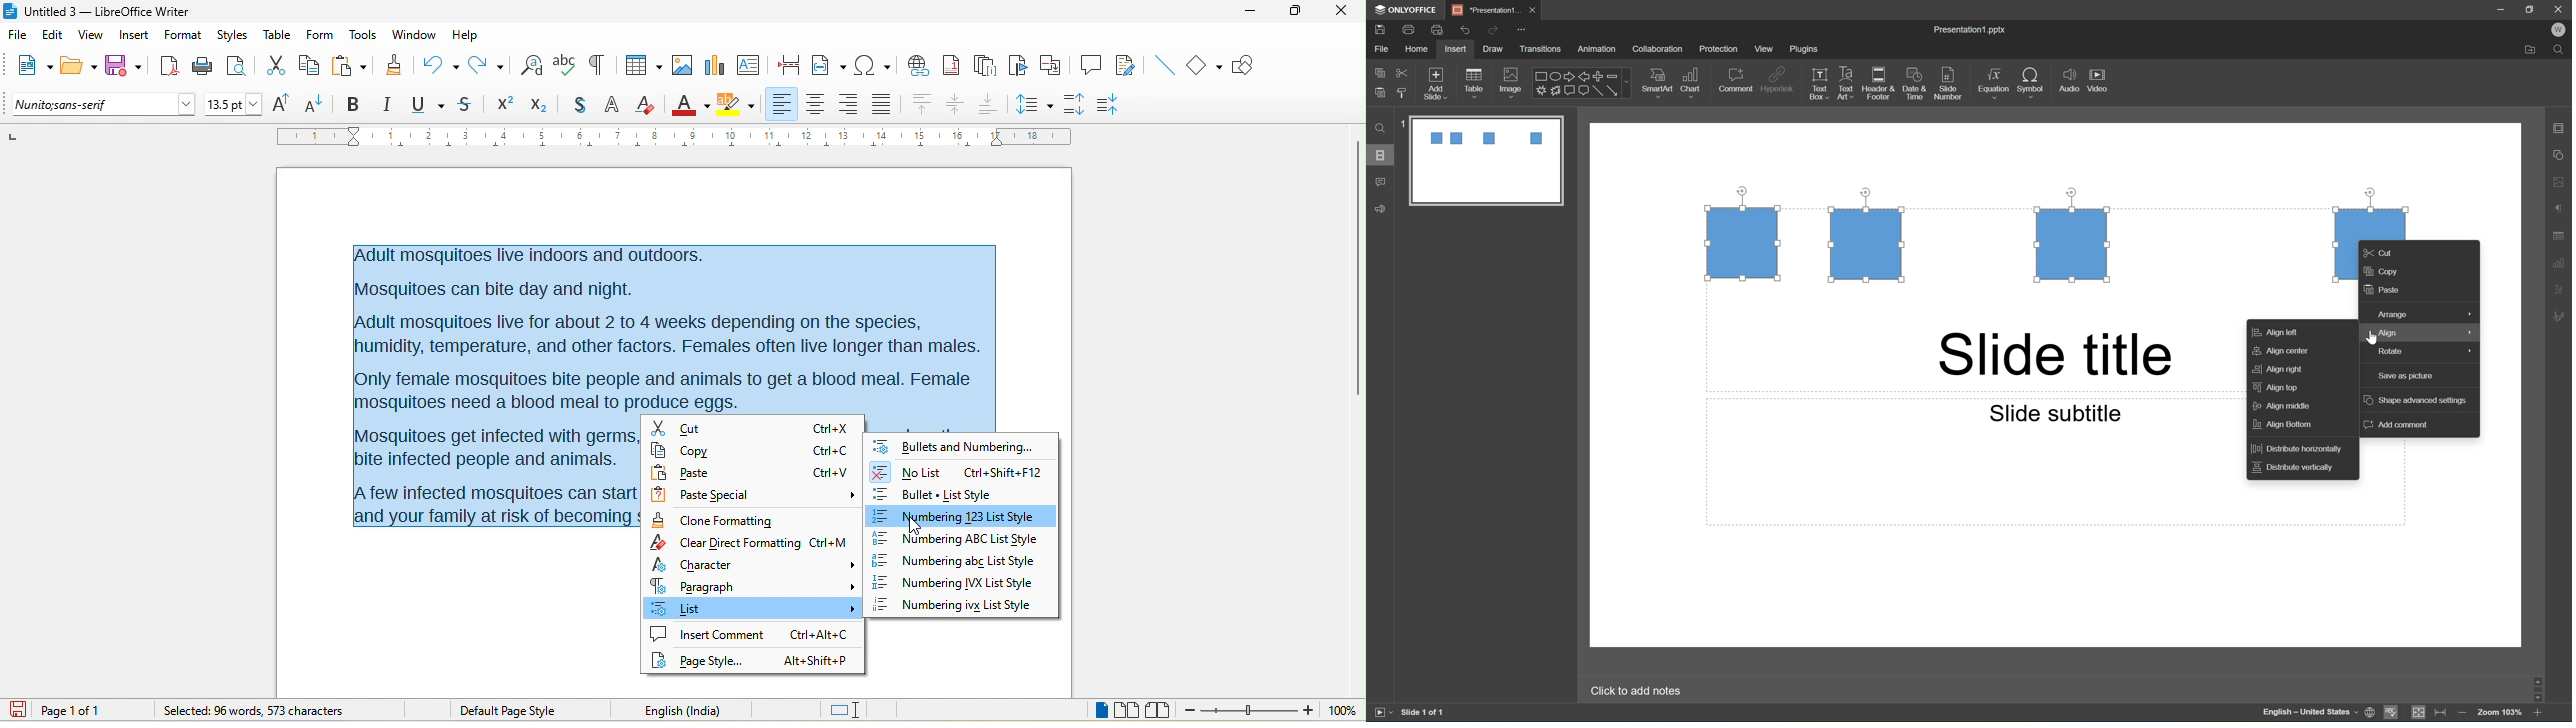 The height and width of the screenshot is (728, 2576). Describe the element at coordinates (1694, 81) in the screenshot. I see `chart` at that location.